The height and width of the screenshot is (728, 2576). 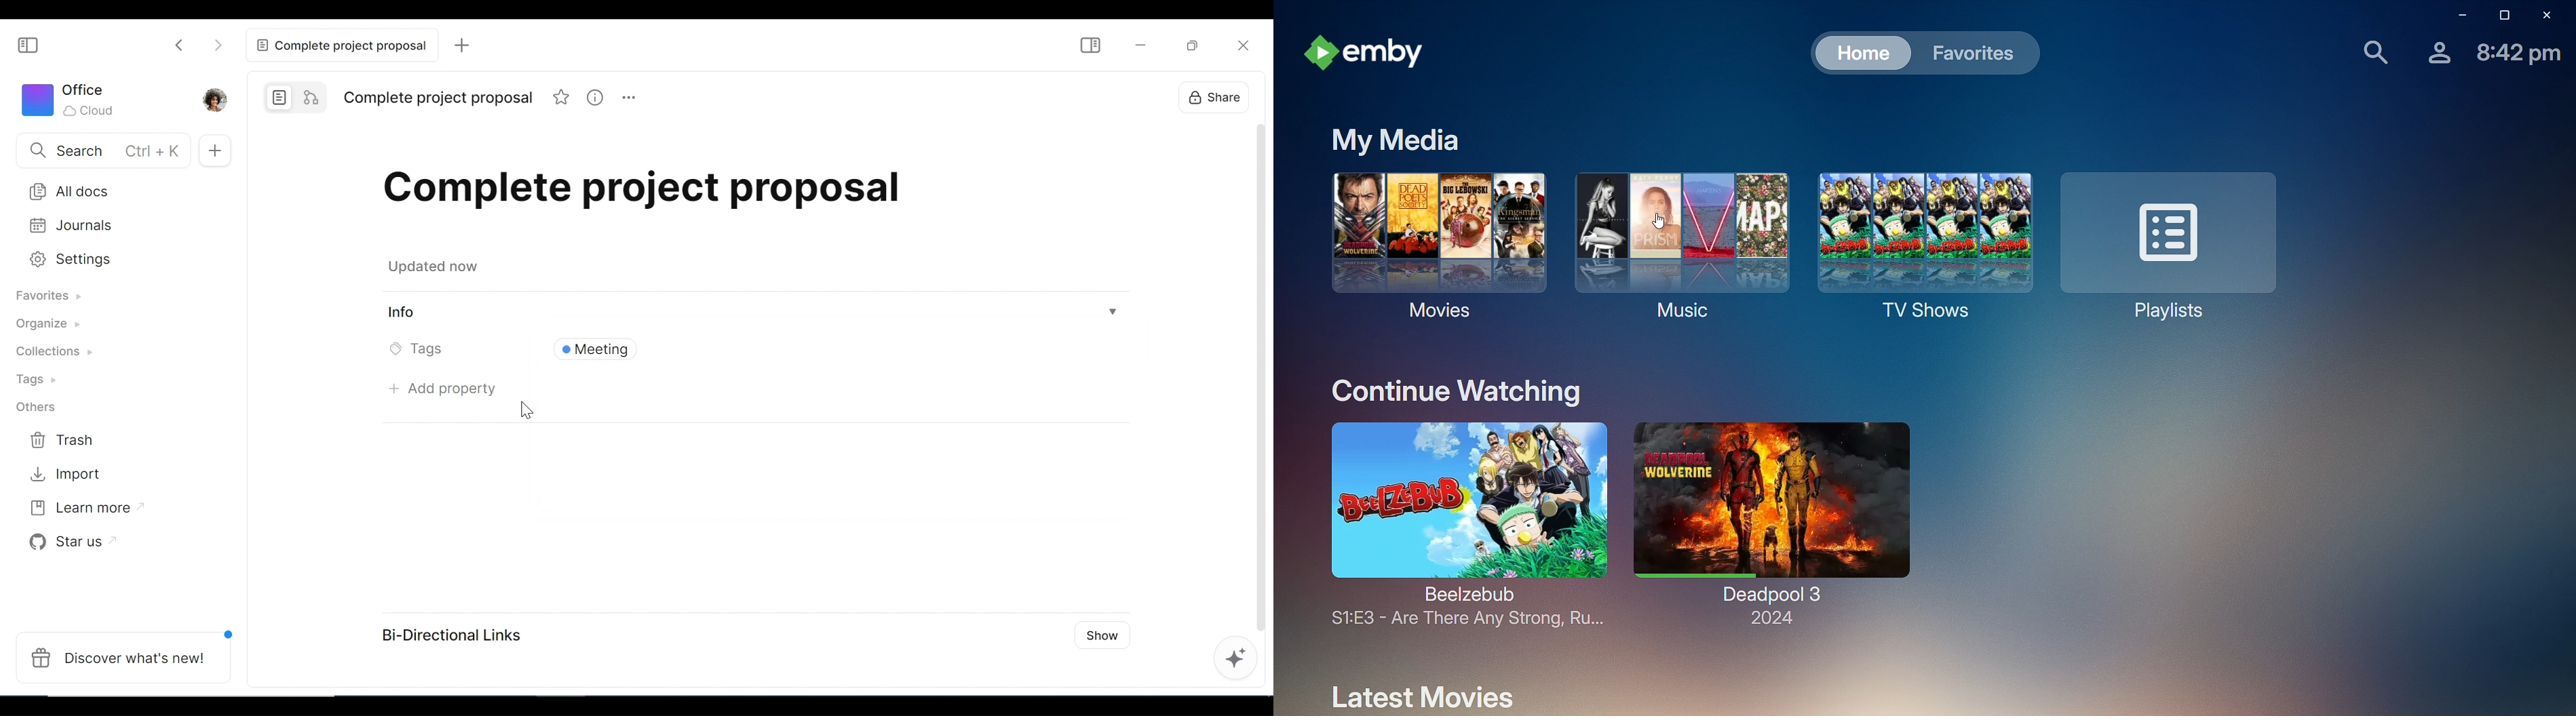 I want to click on Edgeless mode, so click(x=313, y=97).